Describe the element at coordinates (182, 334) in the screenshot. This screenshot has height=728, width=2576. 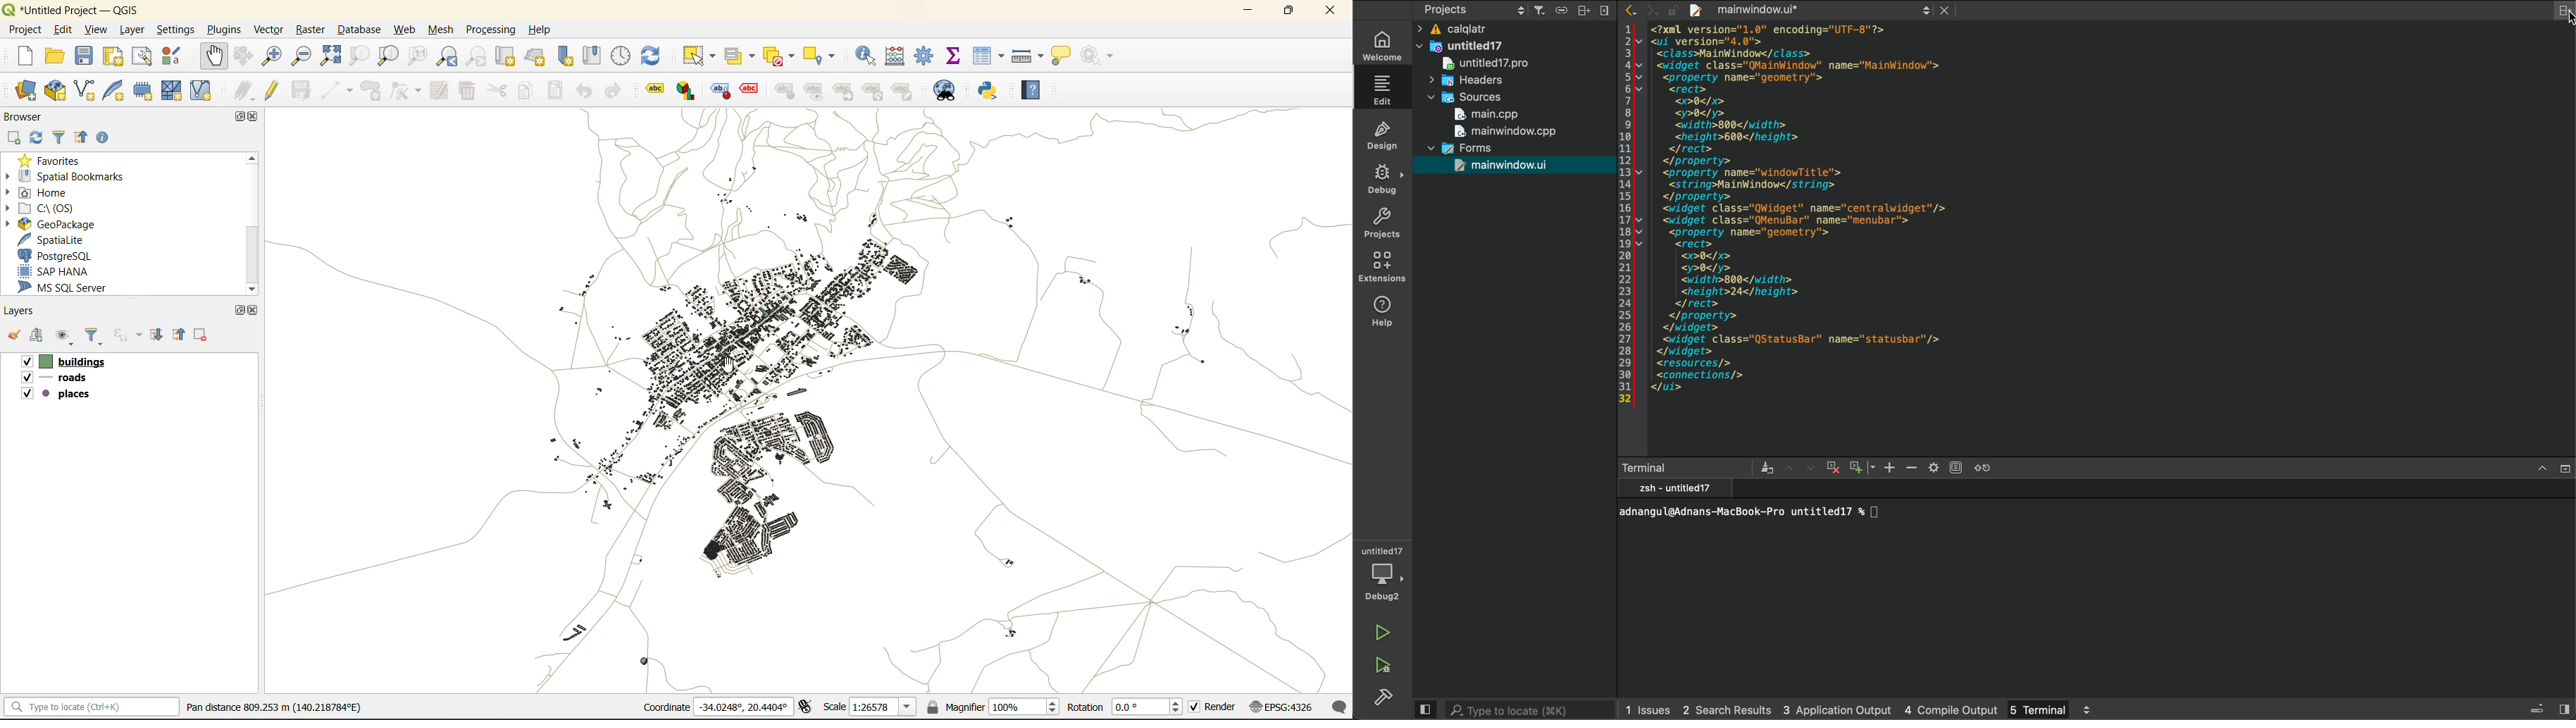
I see `collapse all` at that location.